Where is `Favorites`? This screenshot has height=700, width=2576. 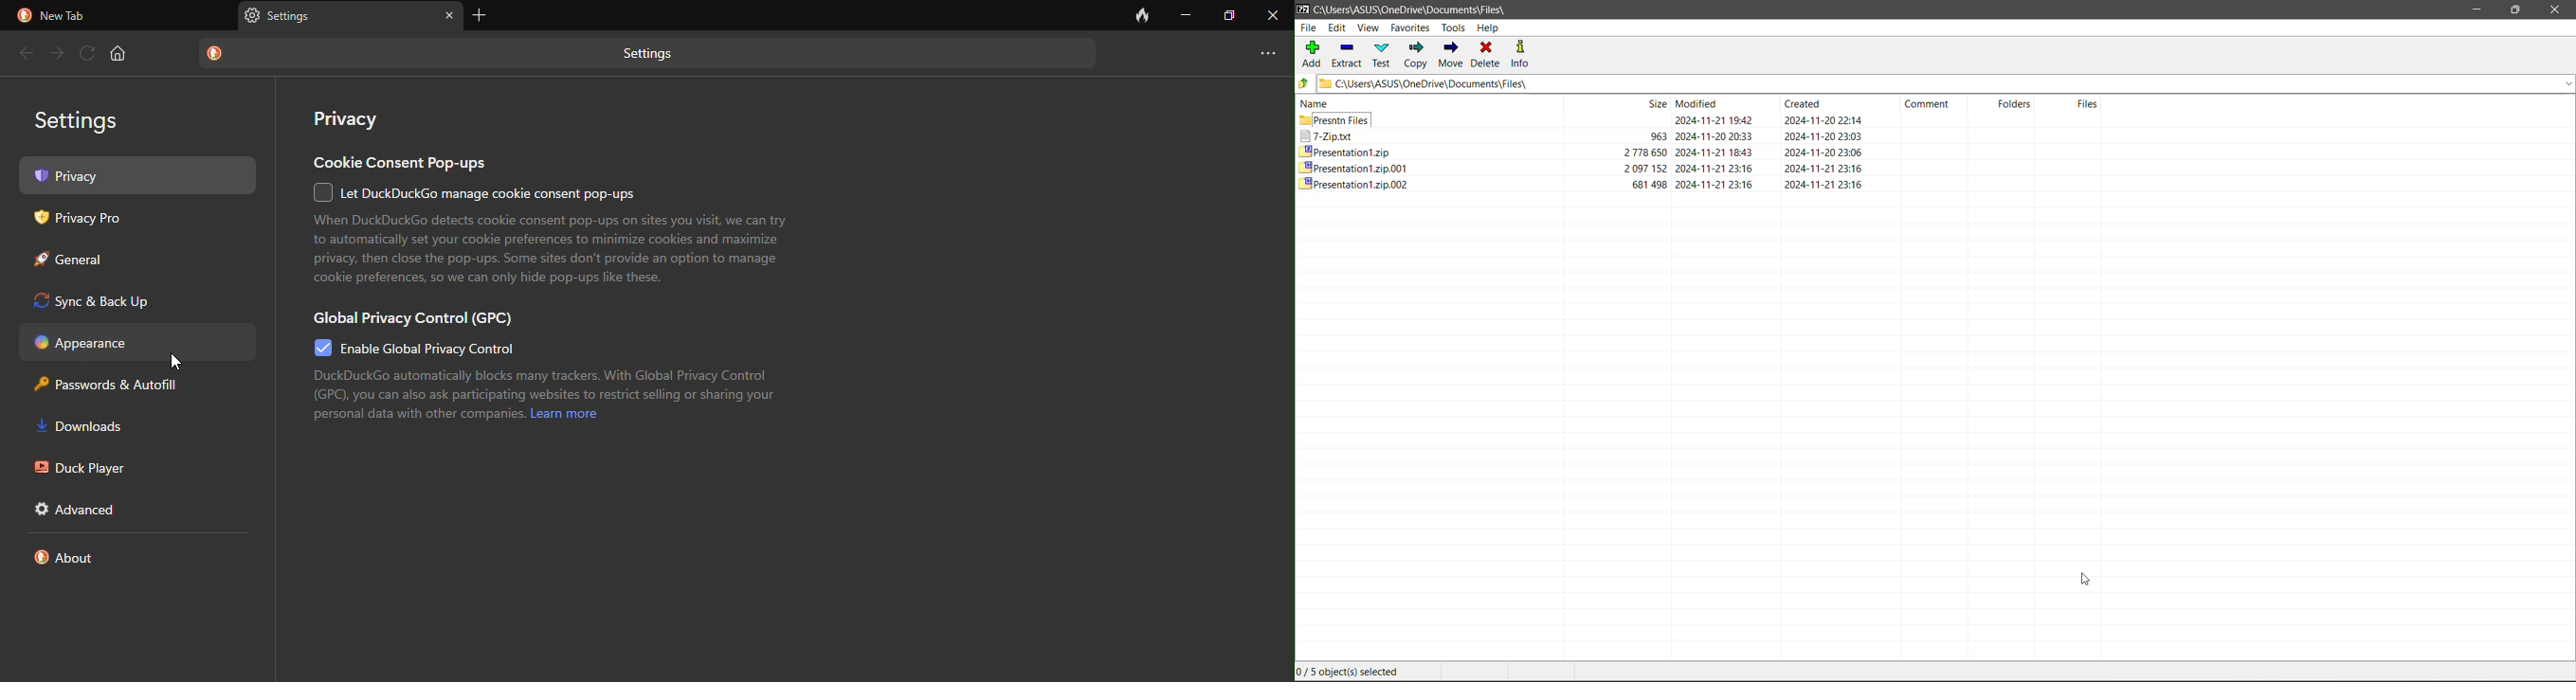 Favorites is located at coordinates (1410, 28).